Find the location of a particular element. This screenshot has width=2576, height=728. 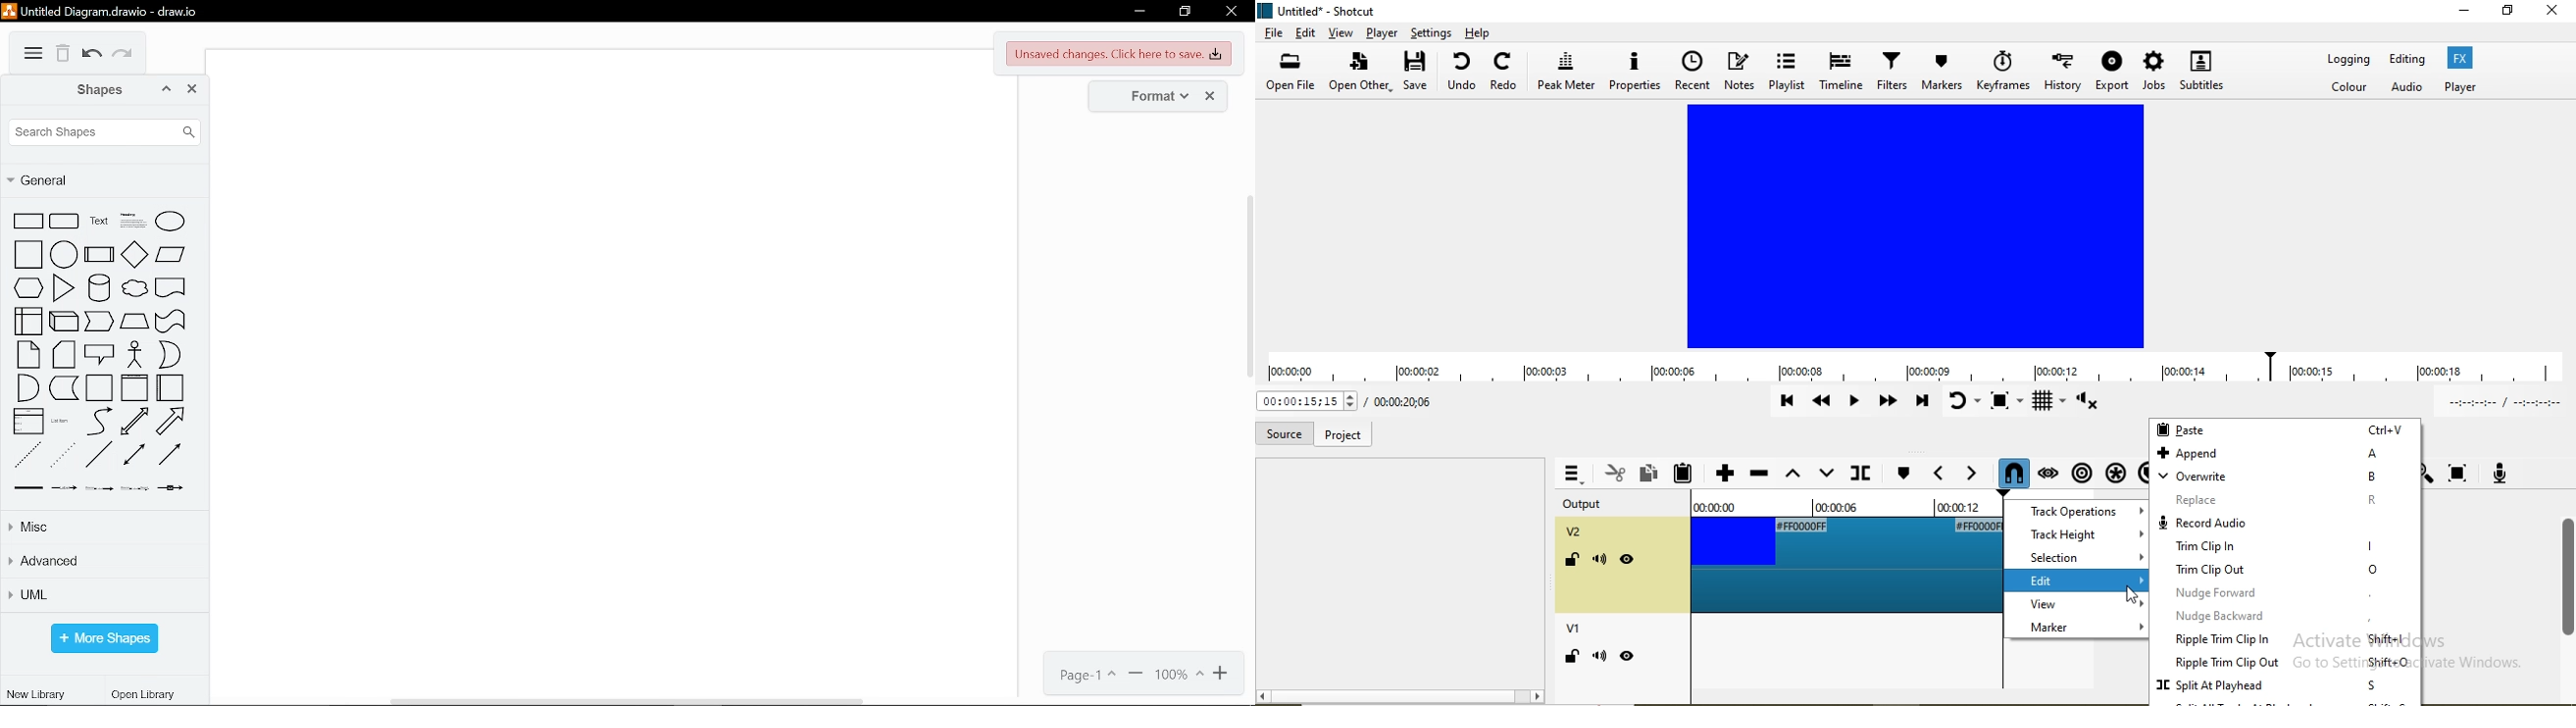

record audio is located at coordinates (2284, 525).